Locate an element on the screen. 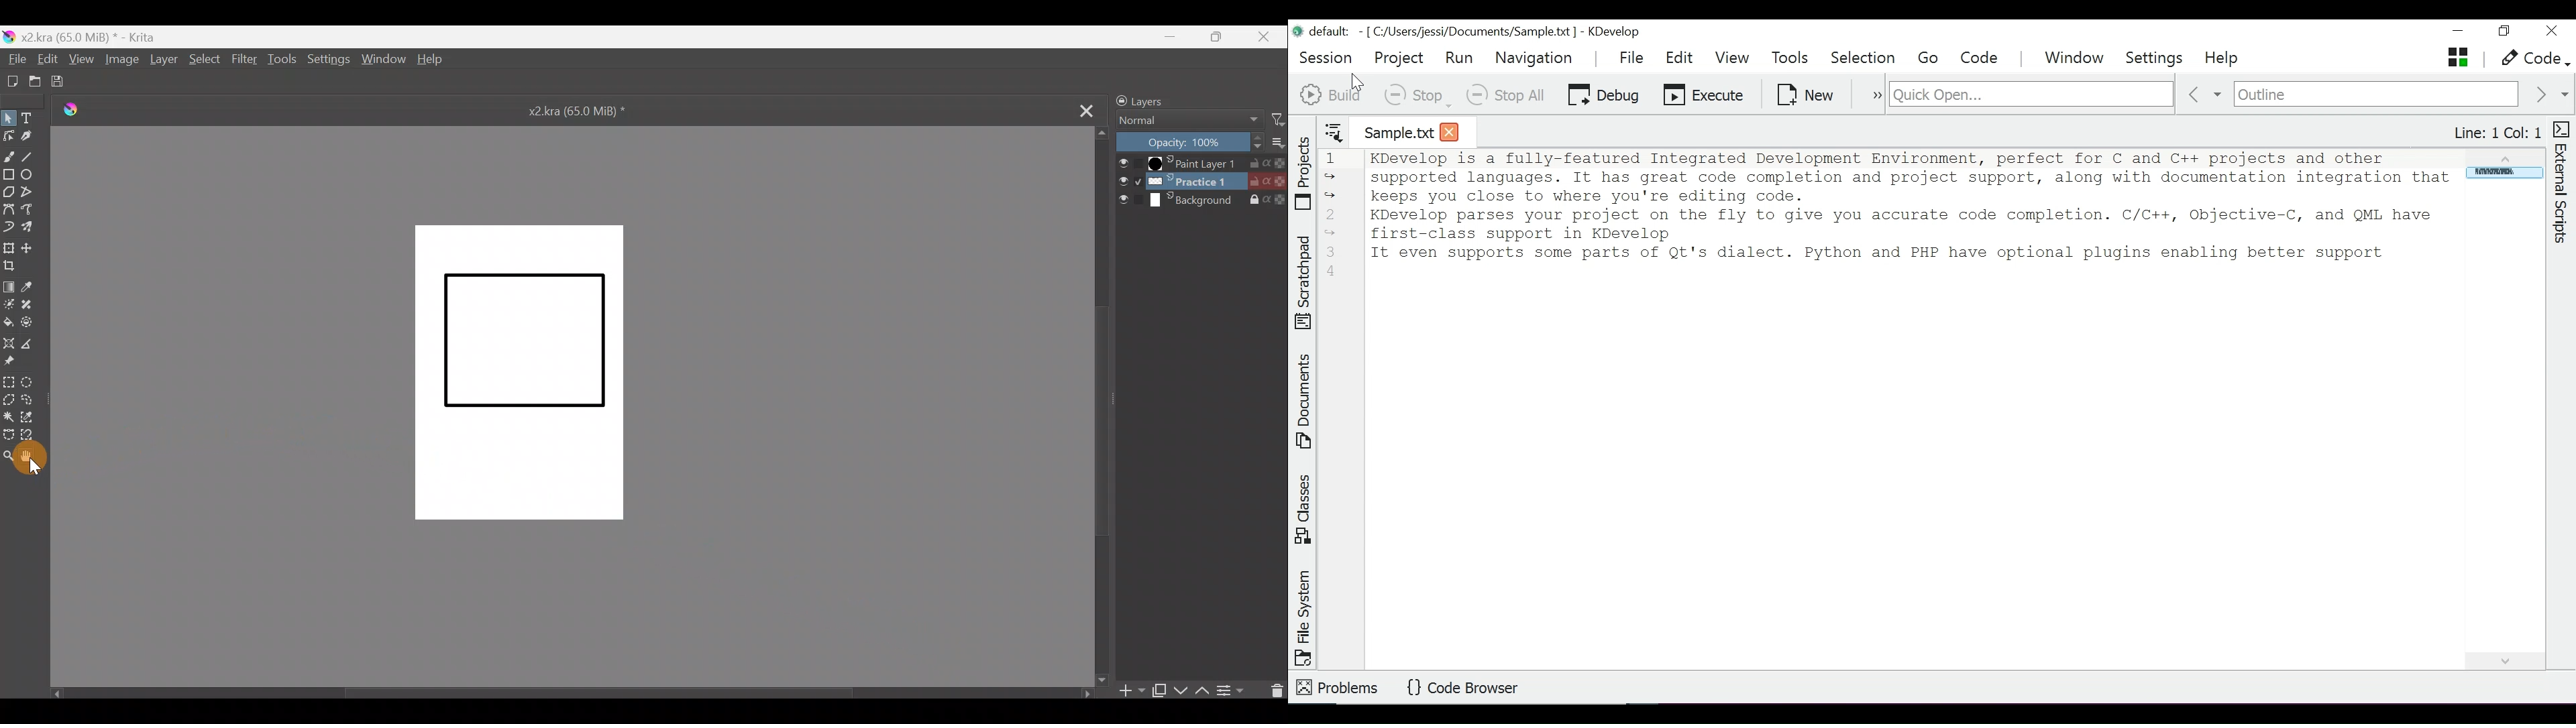  Open existing document is located at coordinates (36, 82).